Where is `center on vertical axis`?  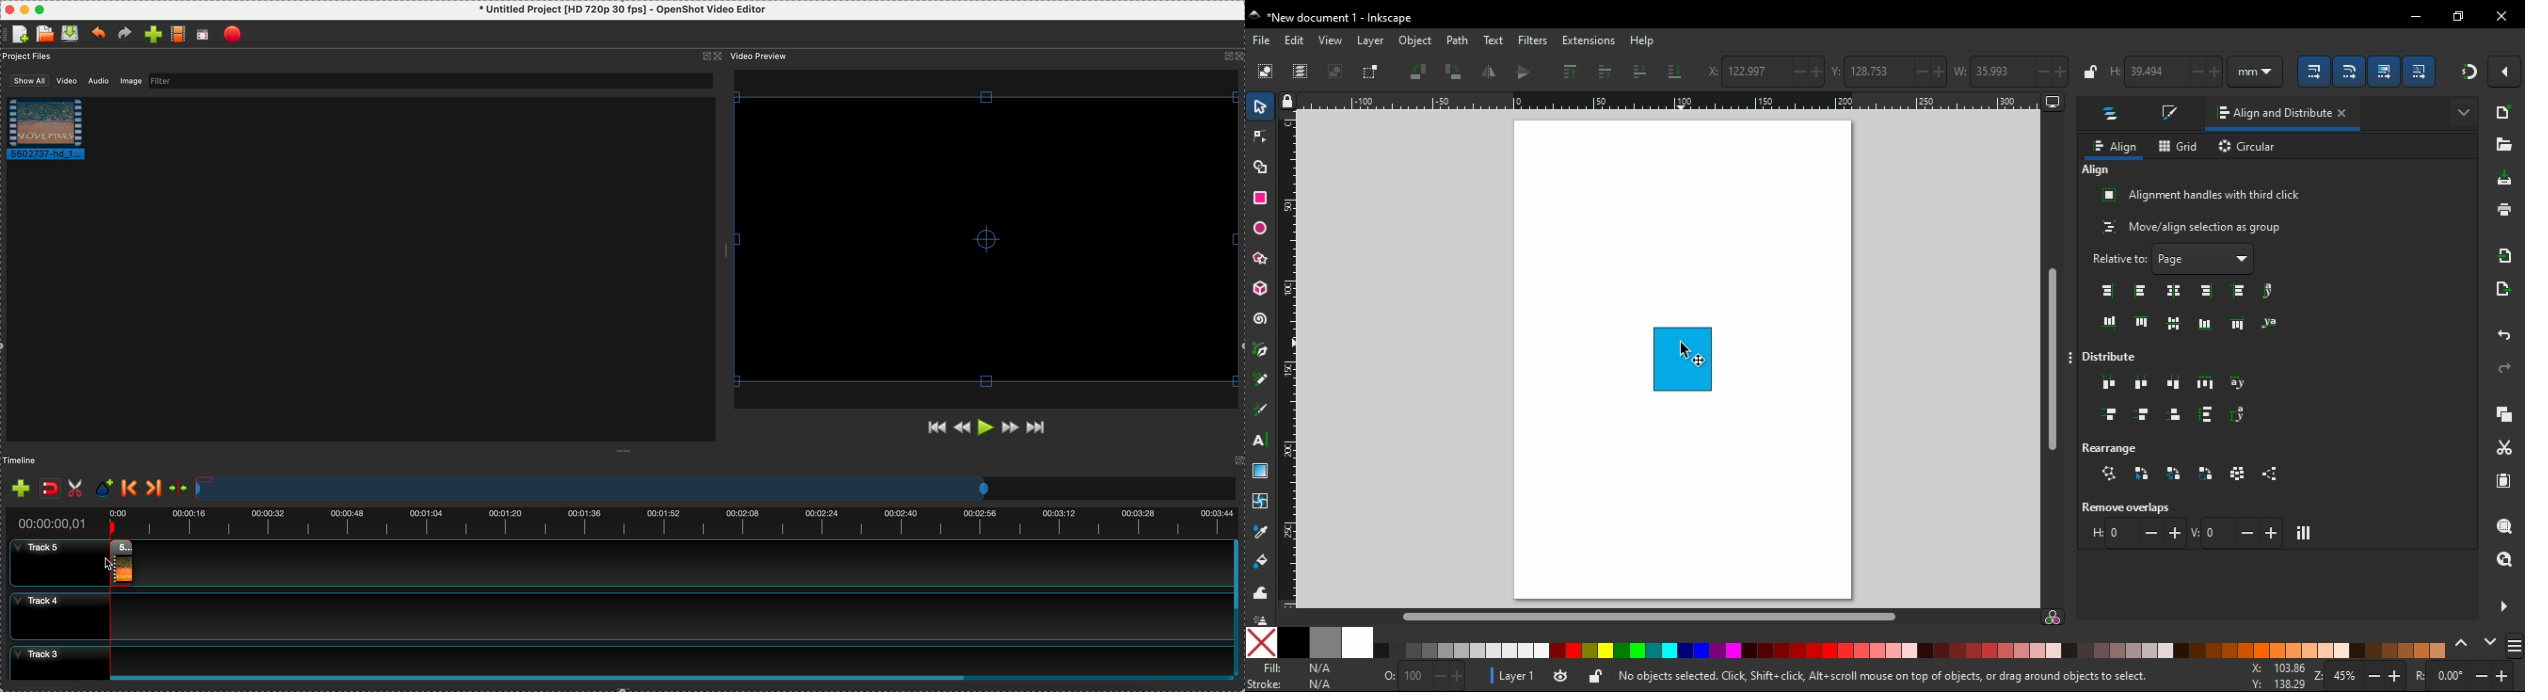 center on vertical axis is located at coordinates (2172, 291).